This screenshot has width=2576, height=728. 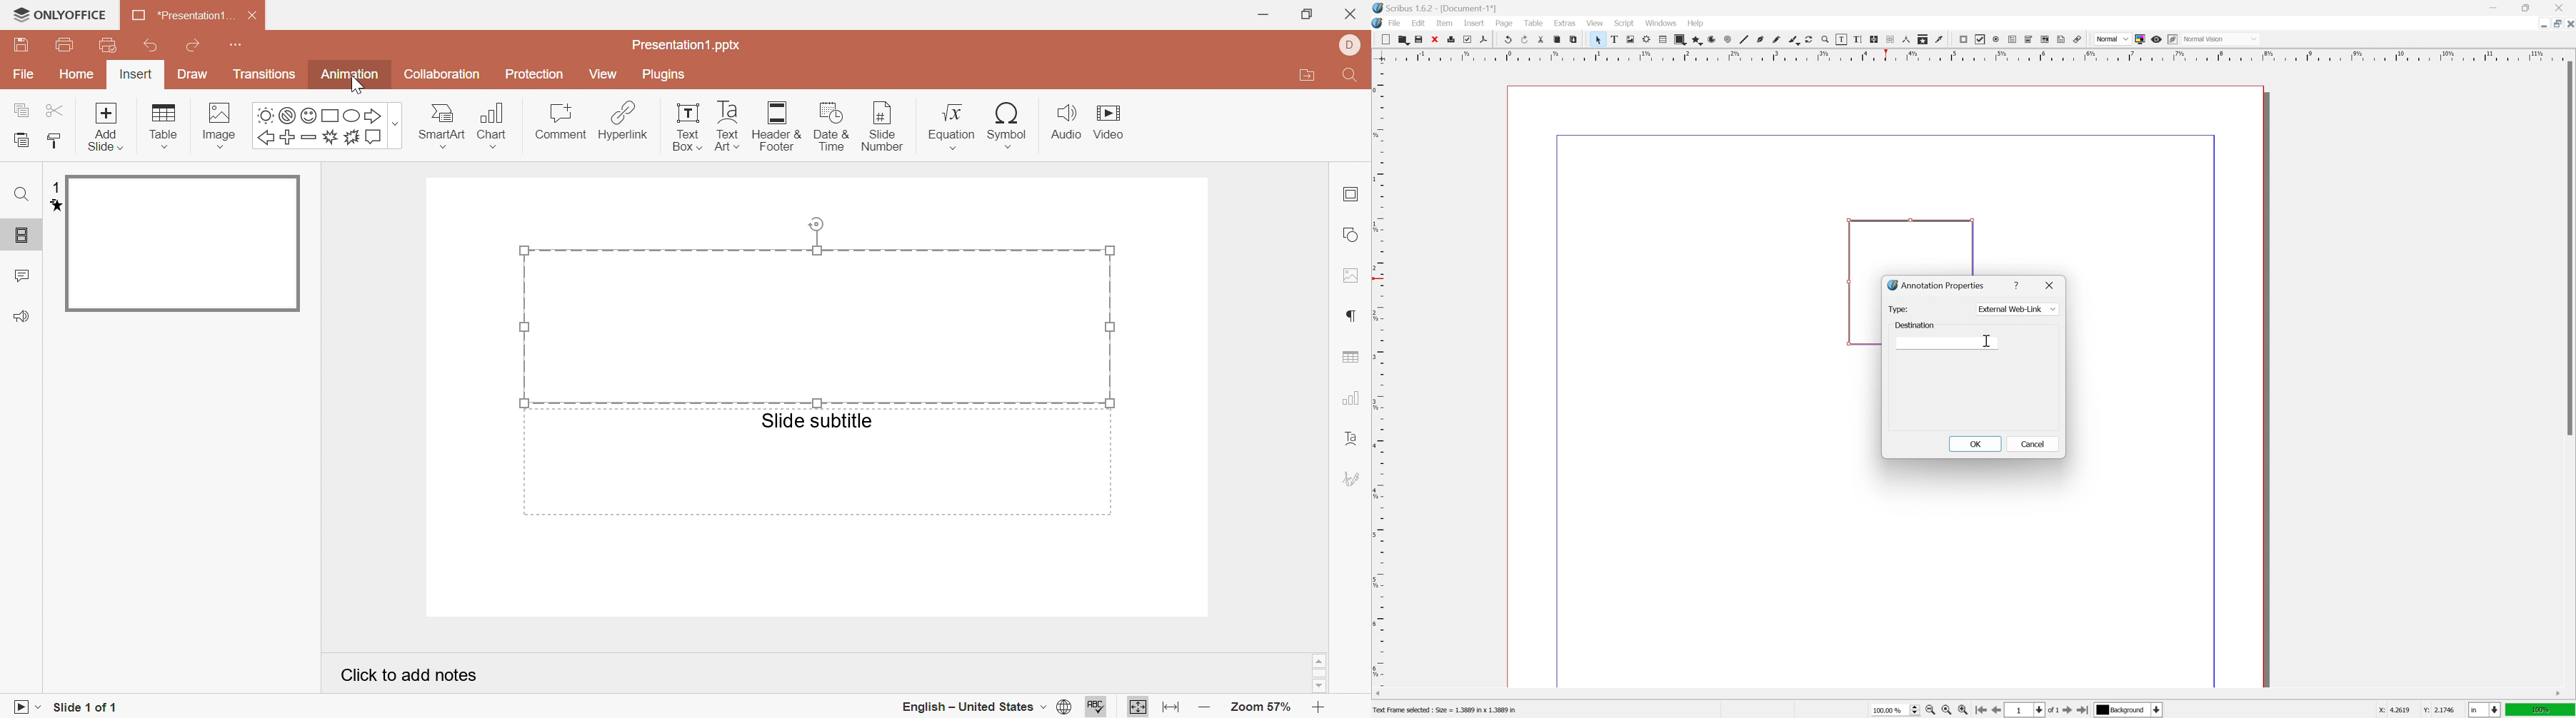 I want to click on paste, so click(x=1573, y=39).